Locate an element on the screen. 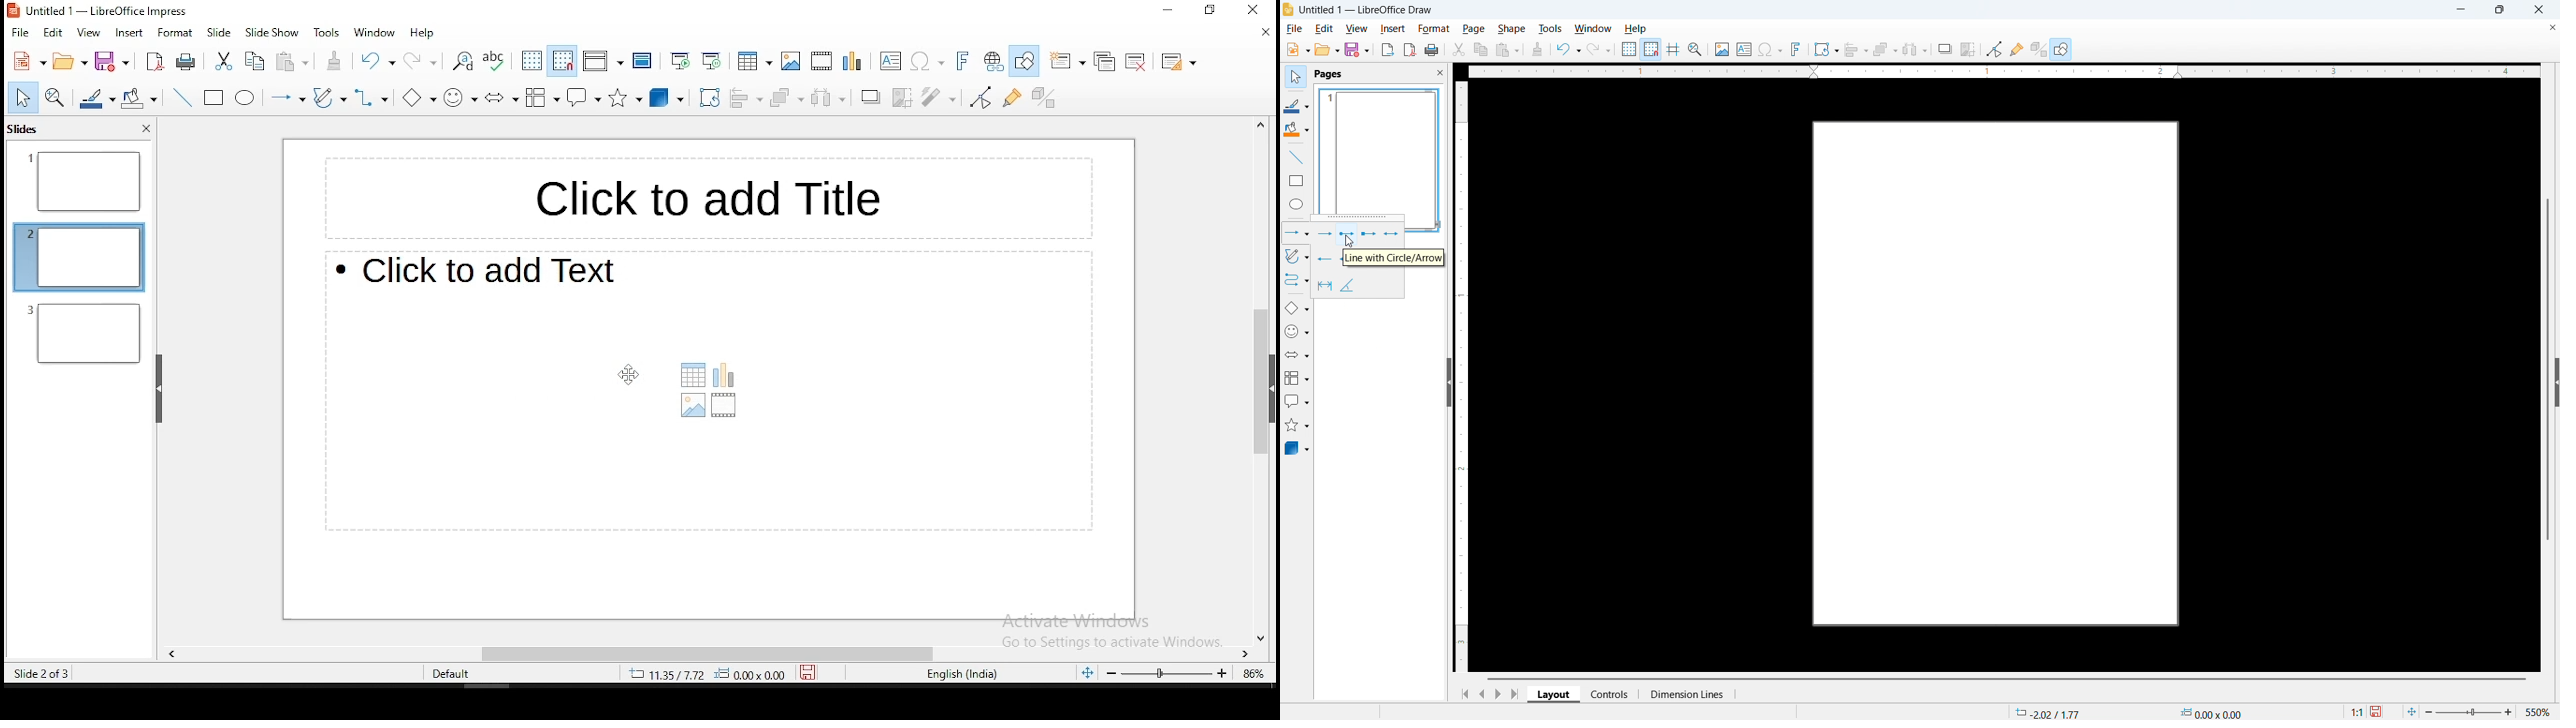  slide 2 (current slide) is located at coordinates (79, 255).